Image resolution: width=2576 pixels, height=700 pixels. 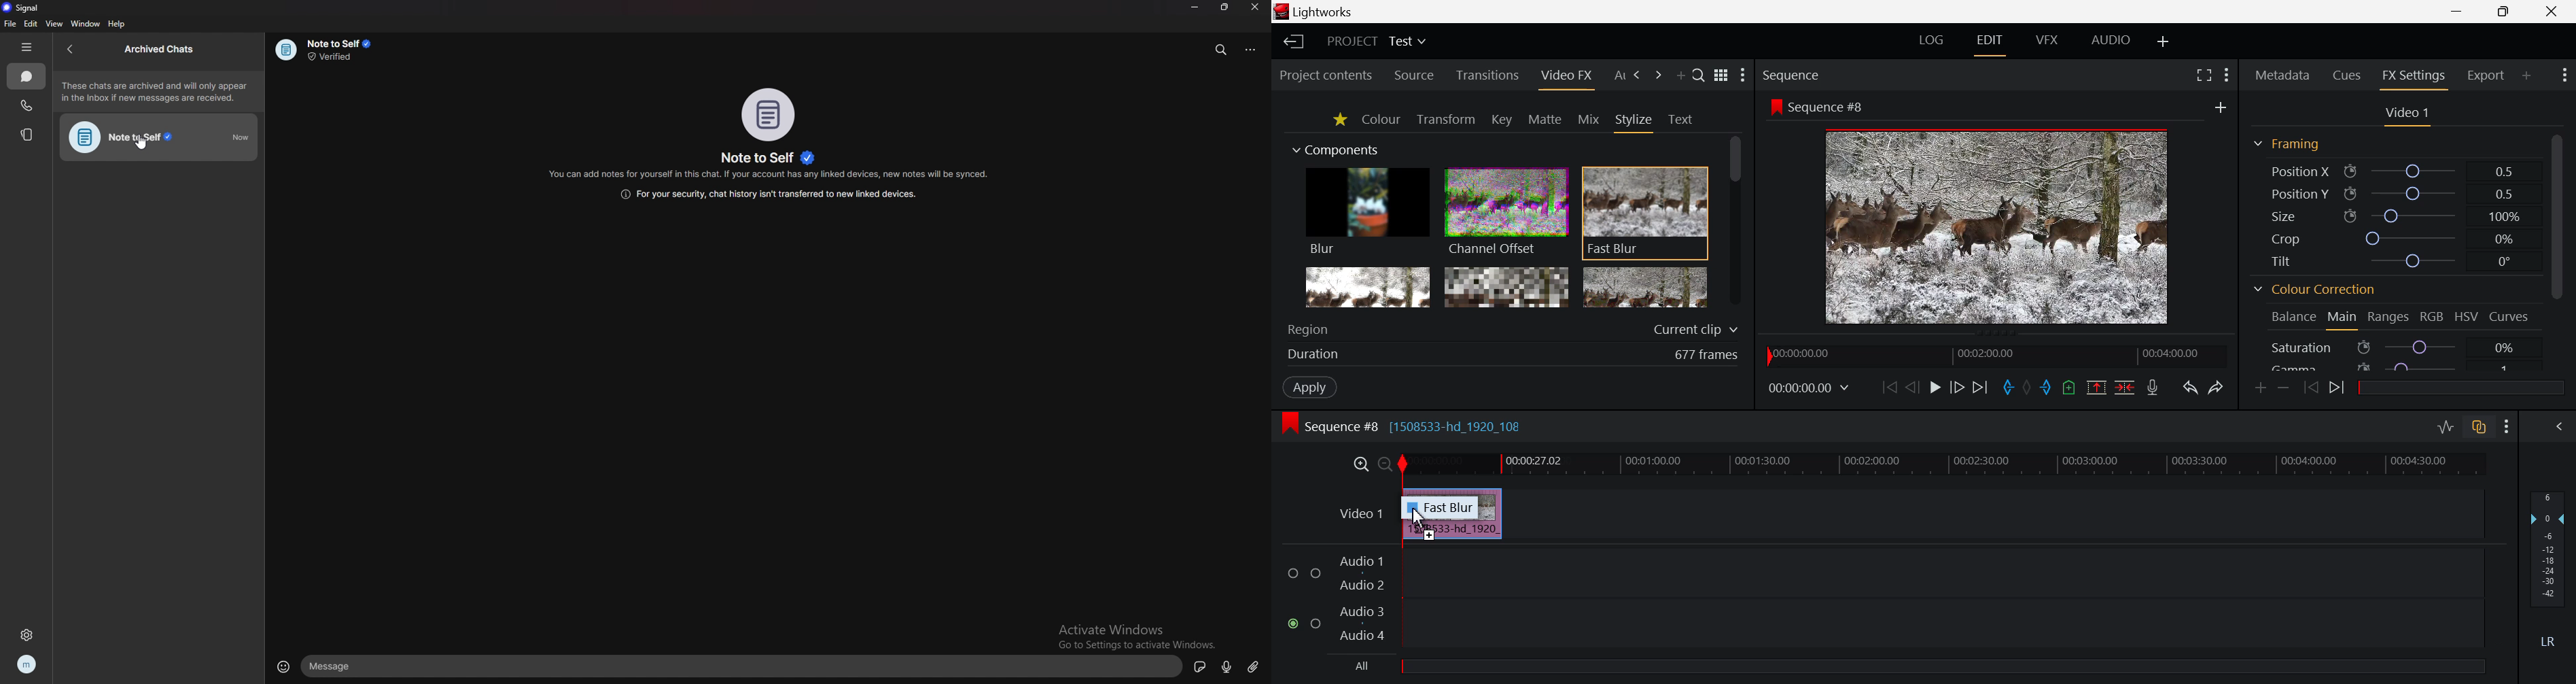 I want to click on file, so click(x=9, y=24).